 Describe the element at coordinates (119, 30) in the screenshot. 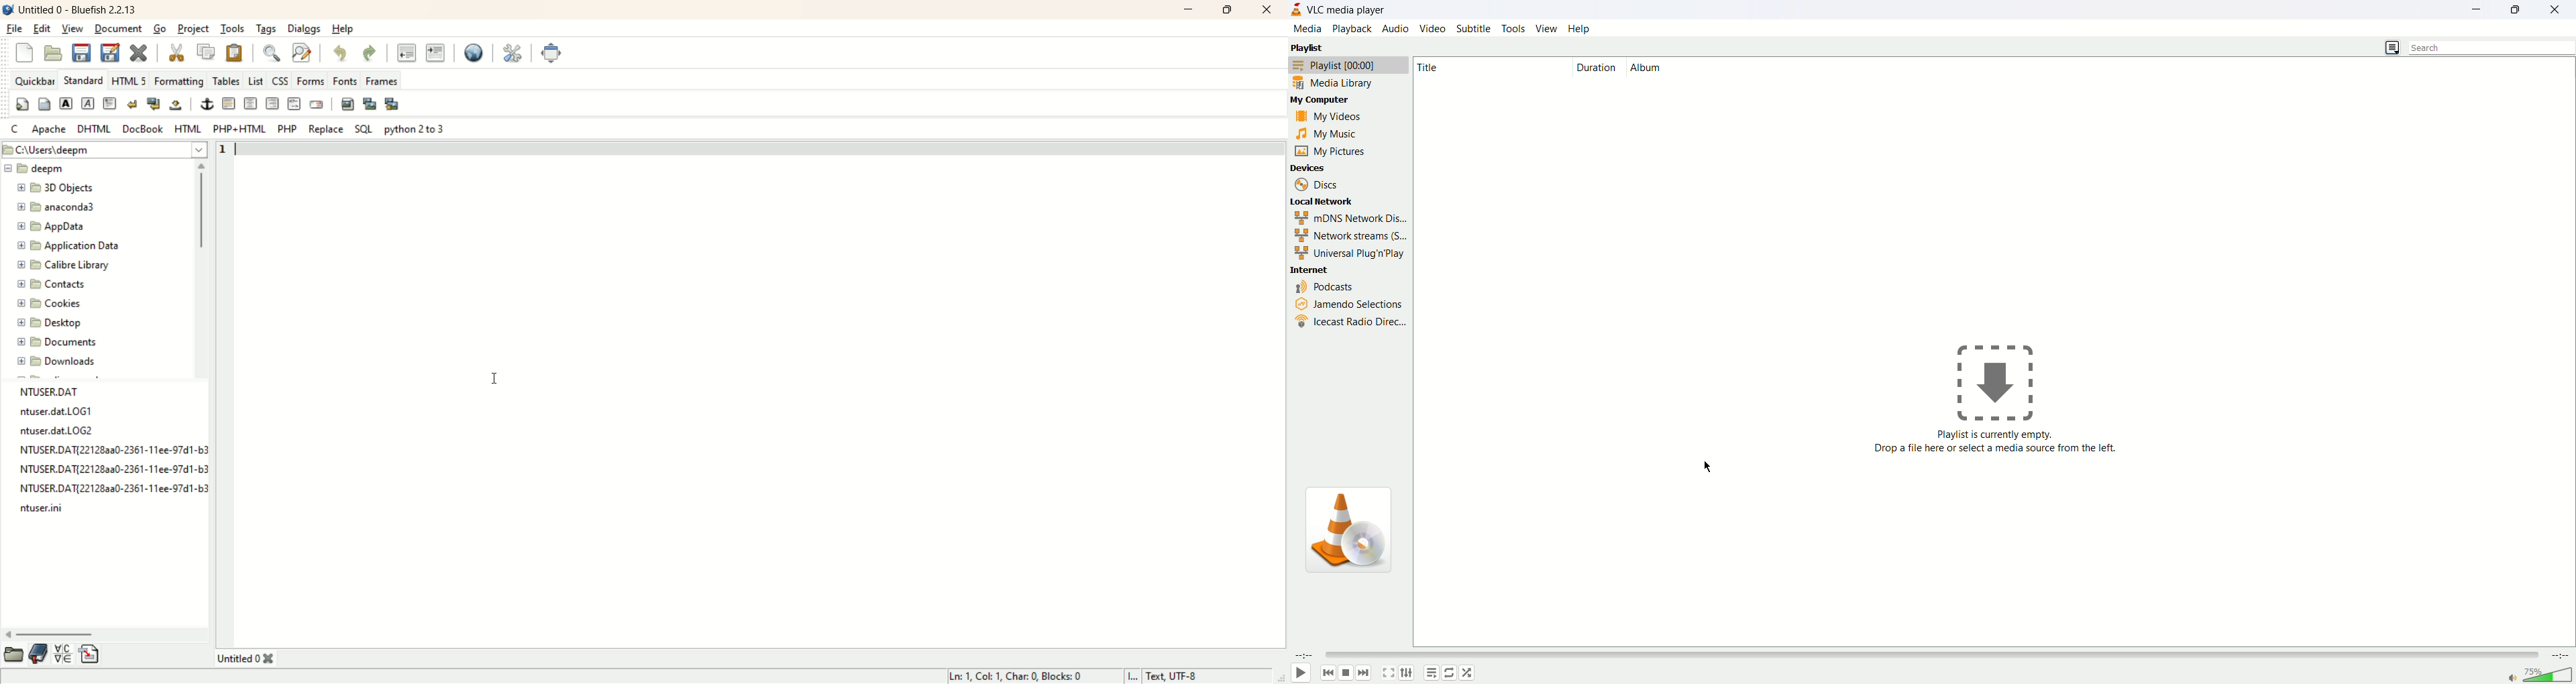

I see `document` at that location.